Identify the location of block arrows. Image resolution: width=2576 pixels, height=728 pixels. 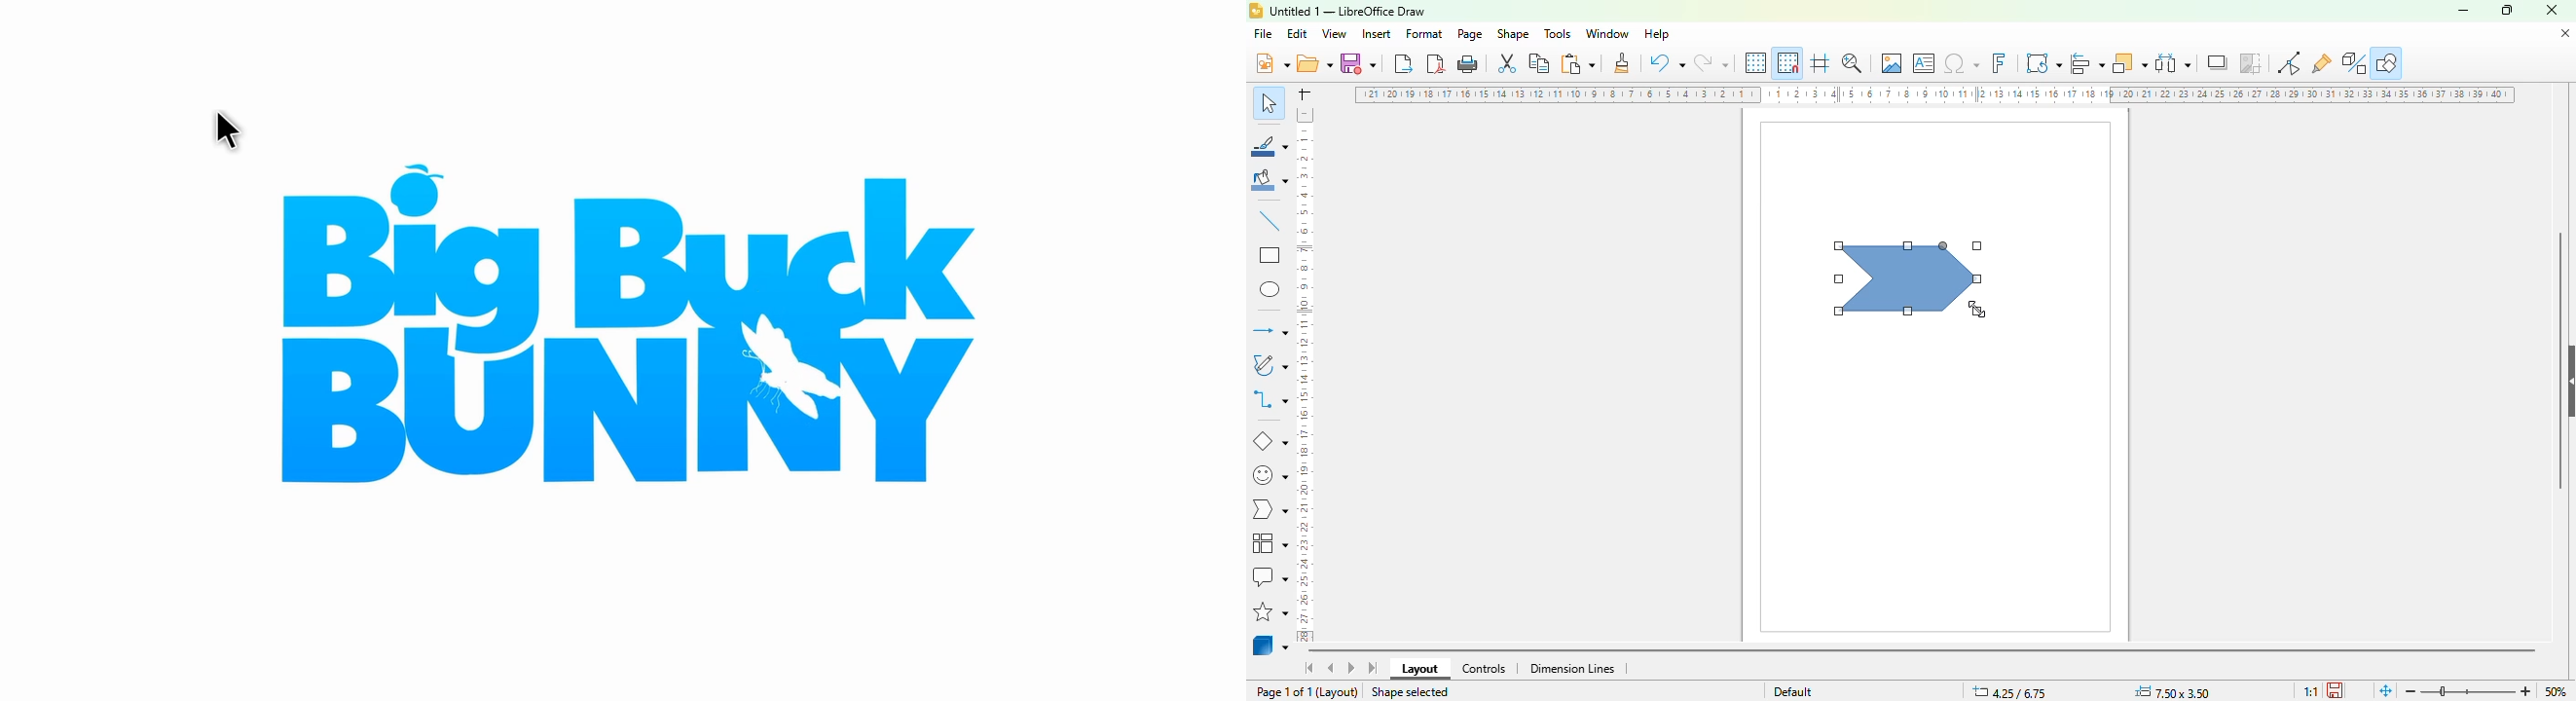
(1269, 511).